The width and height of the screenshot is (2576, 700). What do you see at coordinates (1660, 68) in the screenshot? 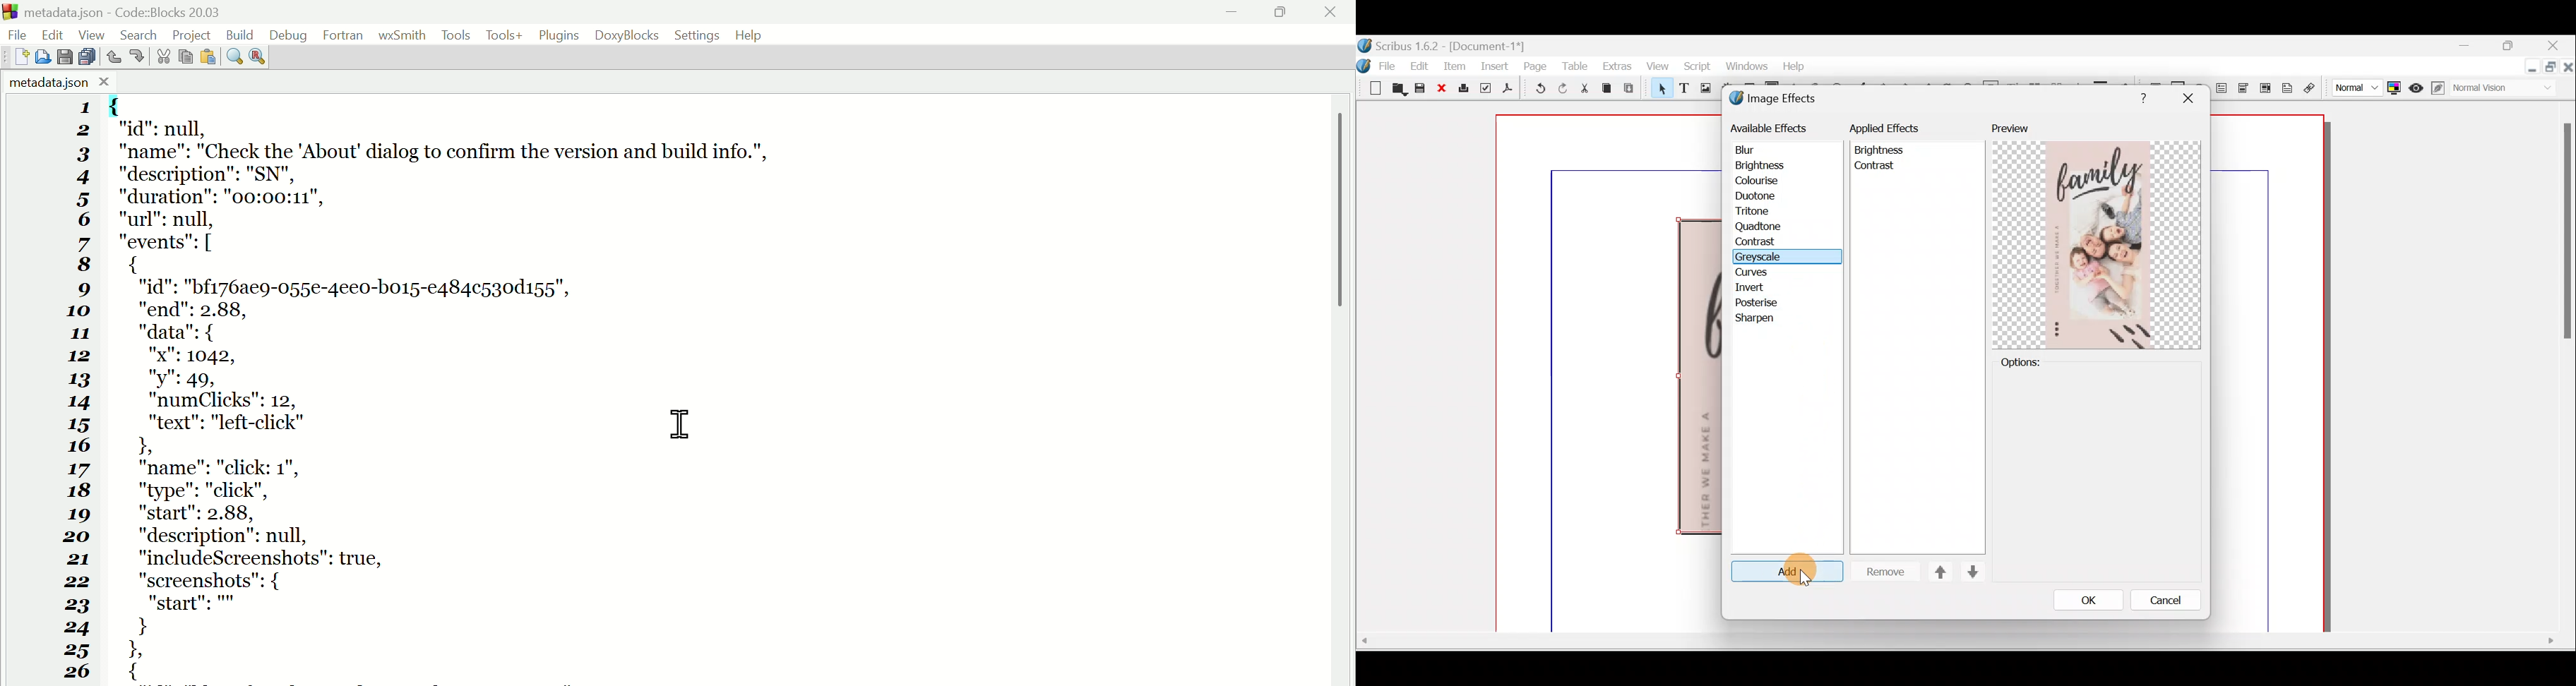
I see `View` at bounding box center [1660, 68].